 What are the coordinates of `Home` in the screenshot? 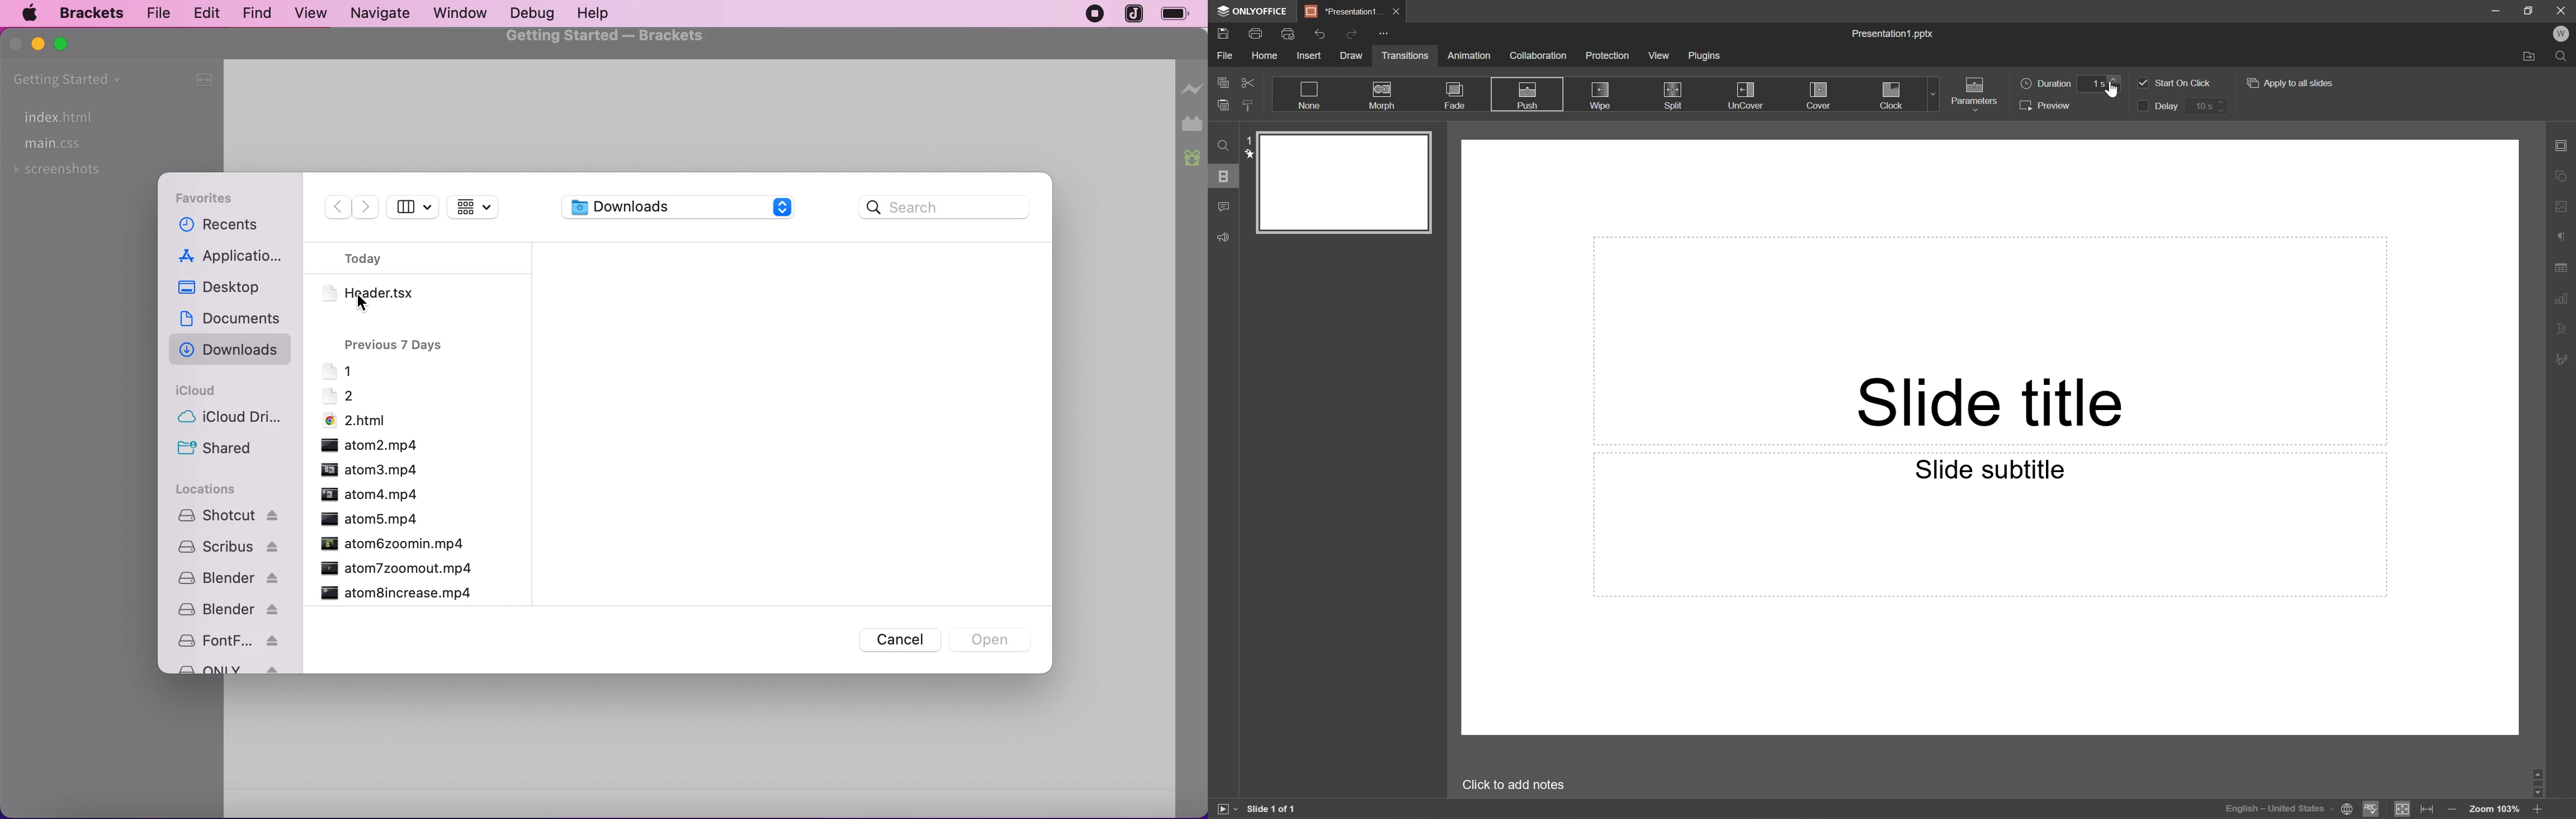 It's located at (1263, 55).